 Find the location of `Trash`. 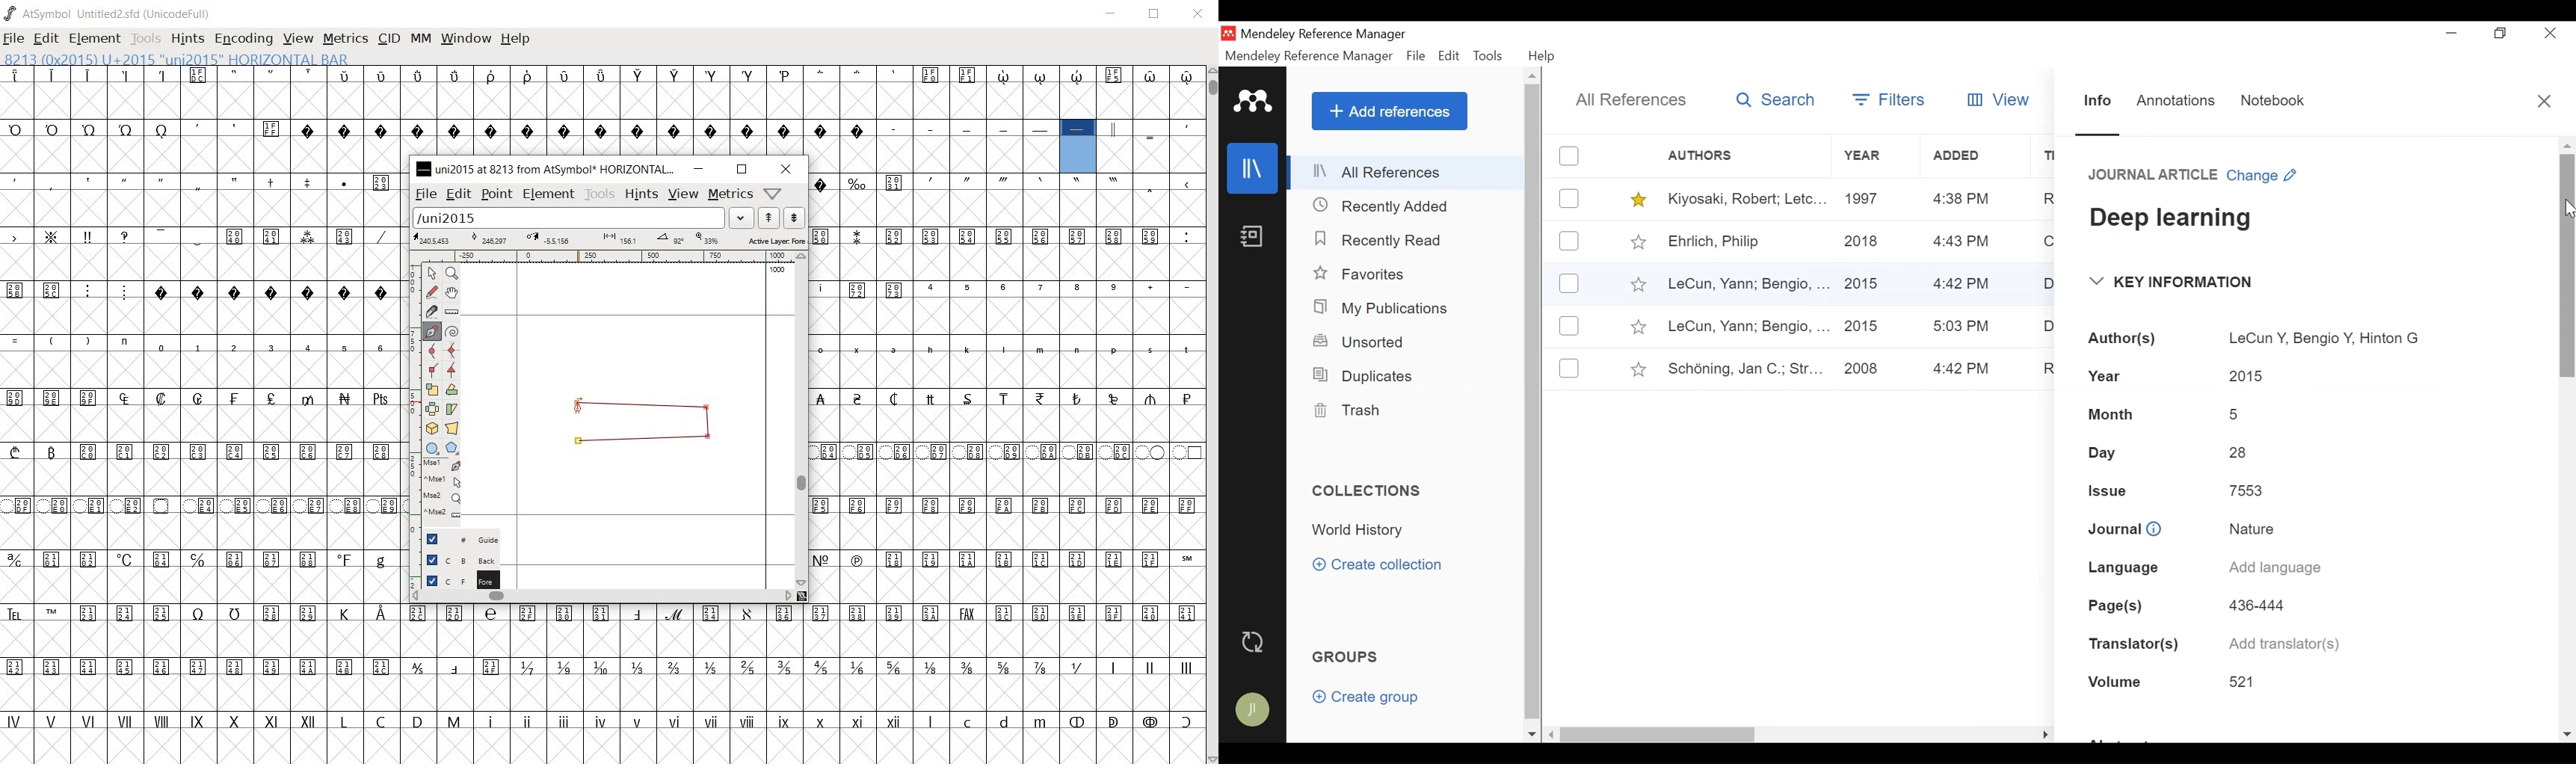

Trash is located at coordinates (1347, 411).